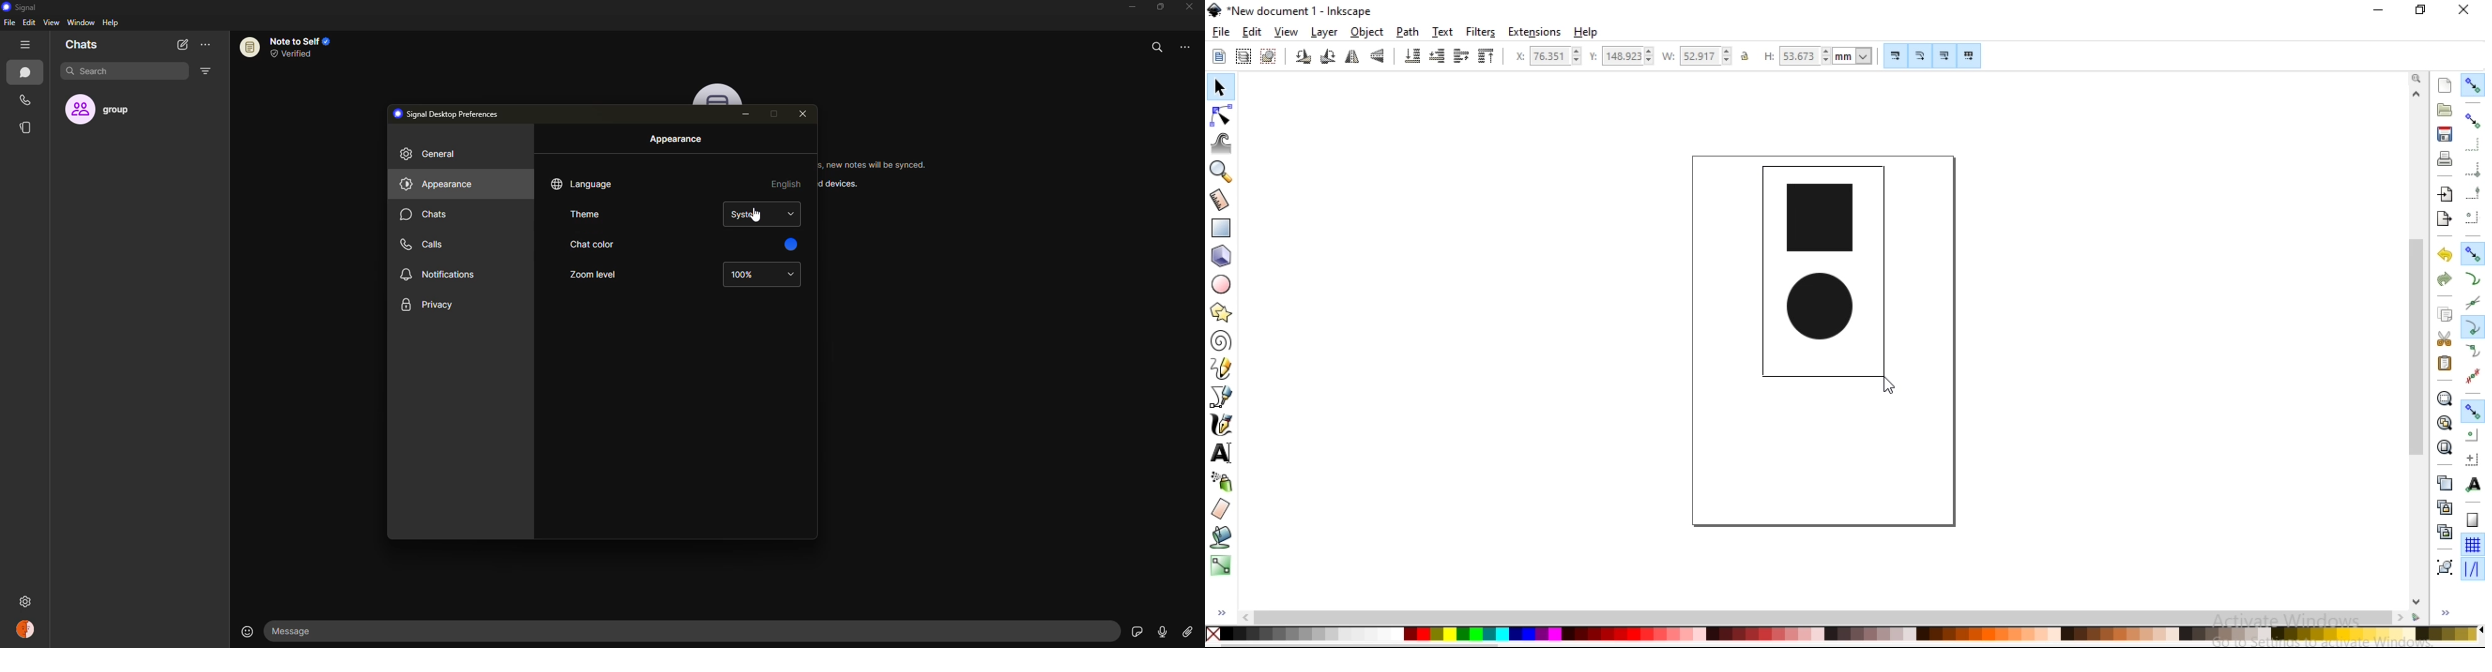 Image resolution: width=2492 pixels, height=672 pixels. Describe the element at coordinates (1408, 31) in the screenshot. I see `path` at that location.